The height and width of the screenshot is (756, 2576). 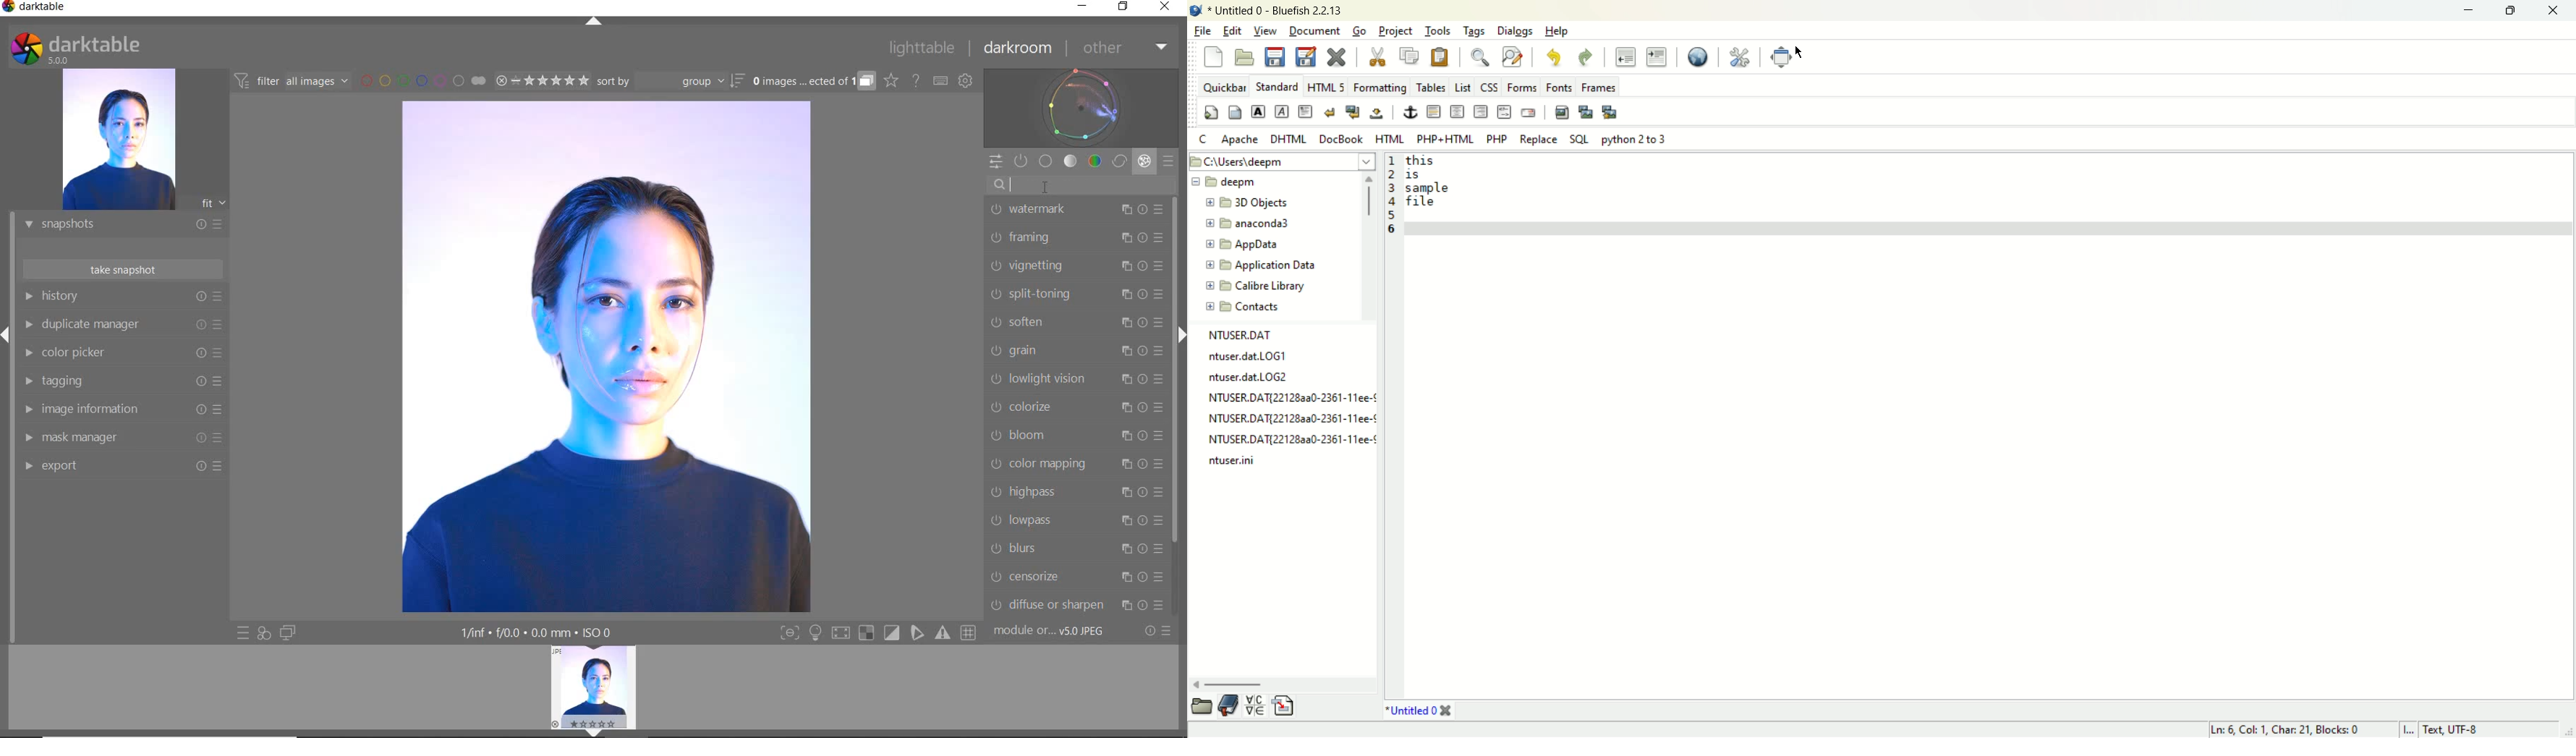 What do you see at coordinates (1095, 160) in the screenshot?
I see `COLOR` at bounding box center [1095, 160].